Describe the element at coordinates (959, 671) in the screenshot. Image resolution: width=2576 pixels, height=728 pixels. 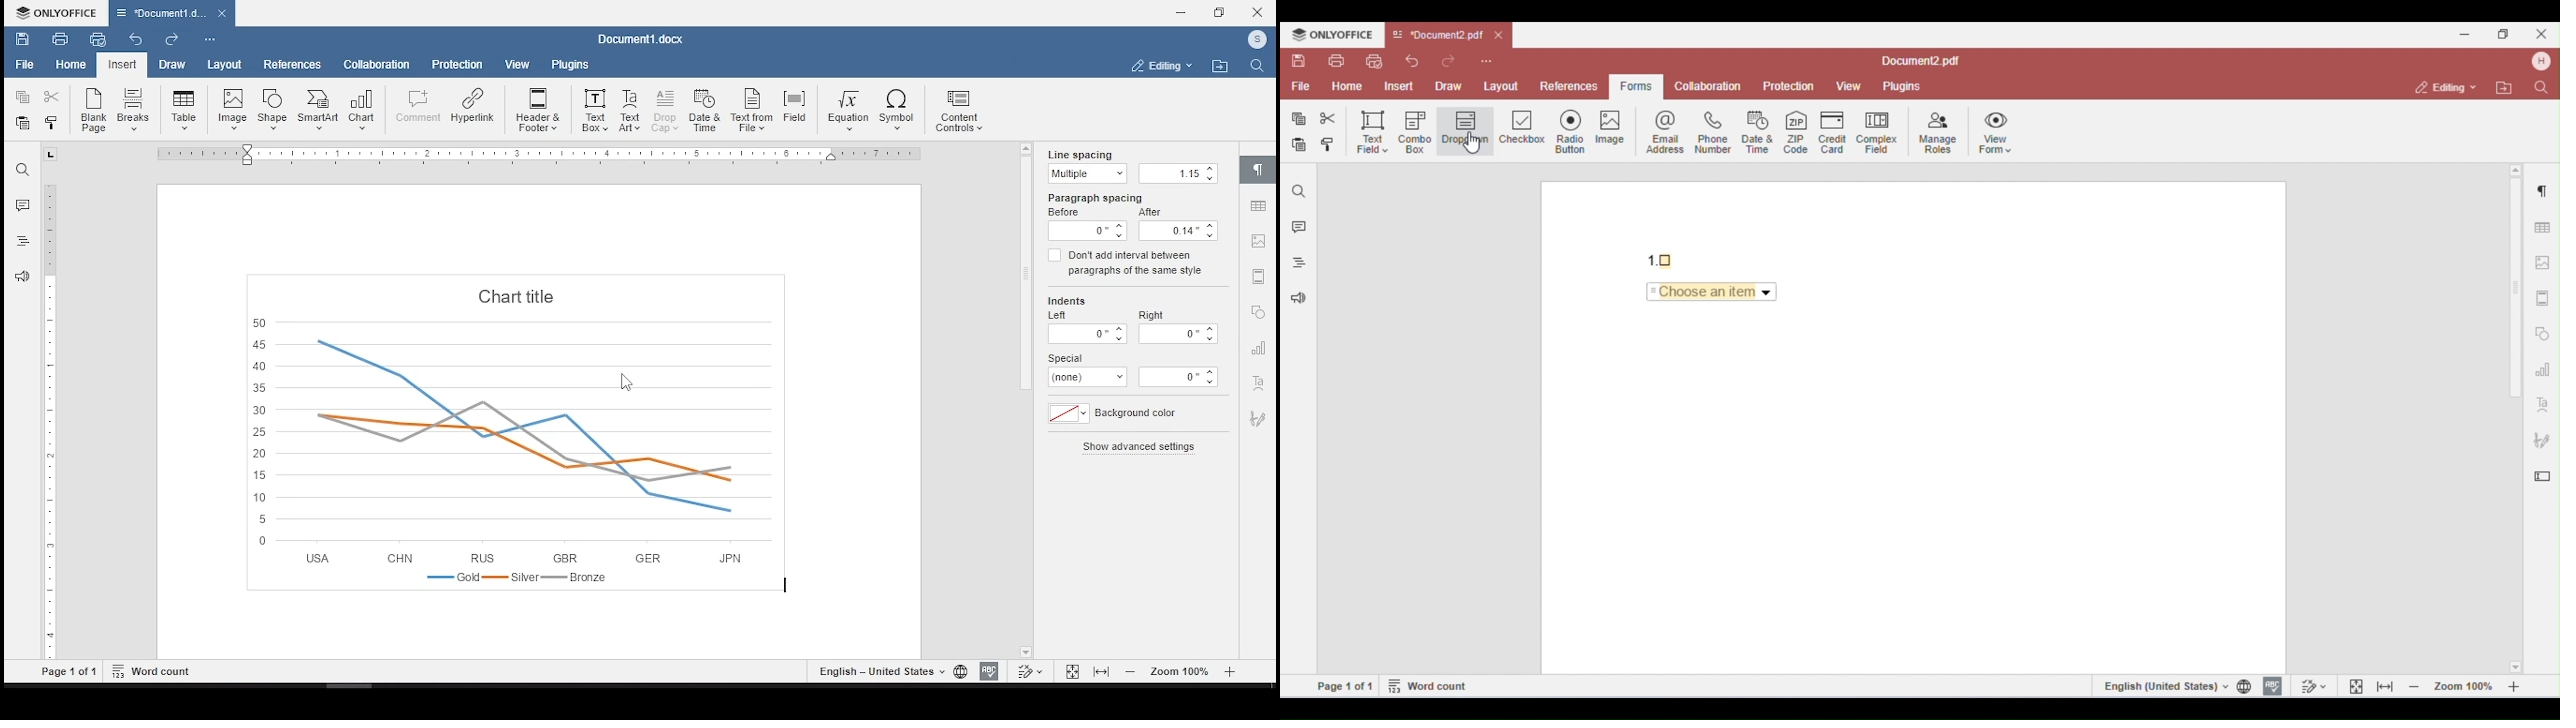
I see `set document language` at that location.